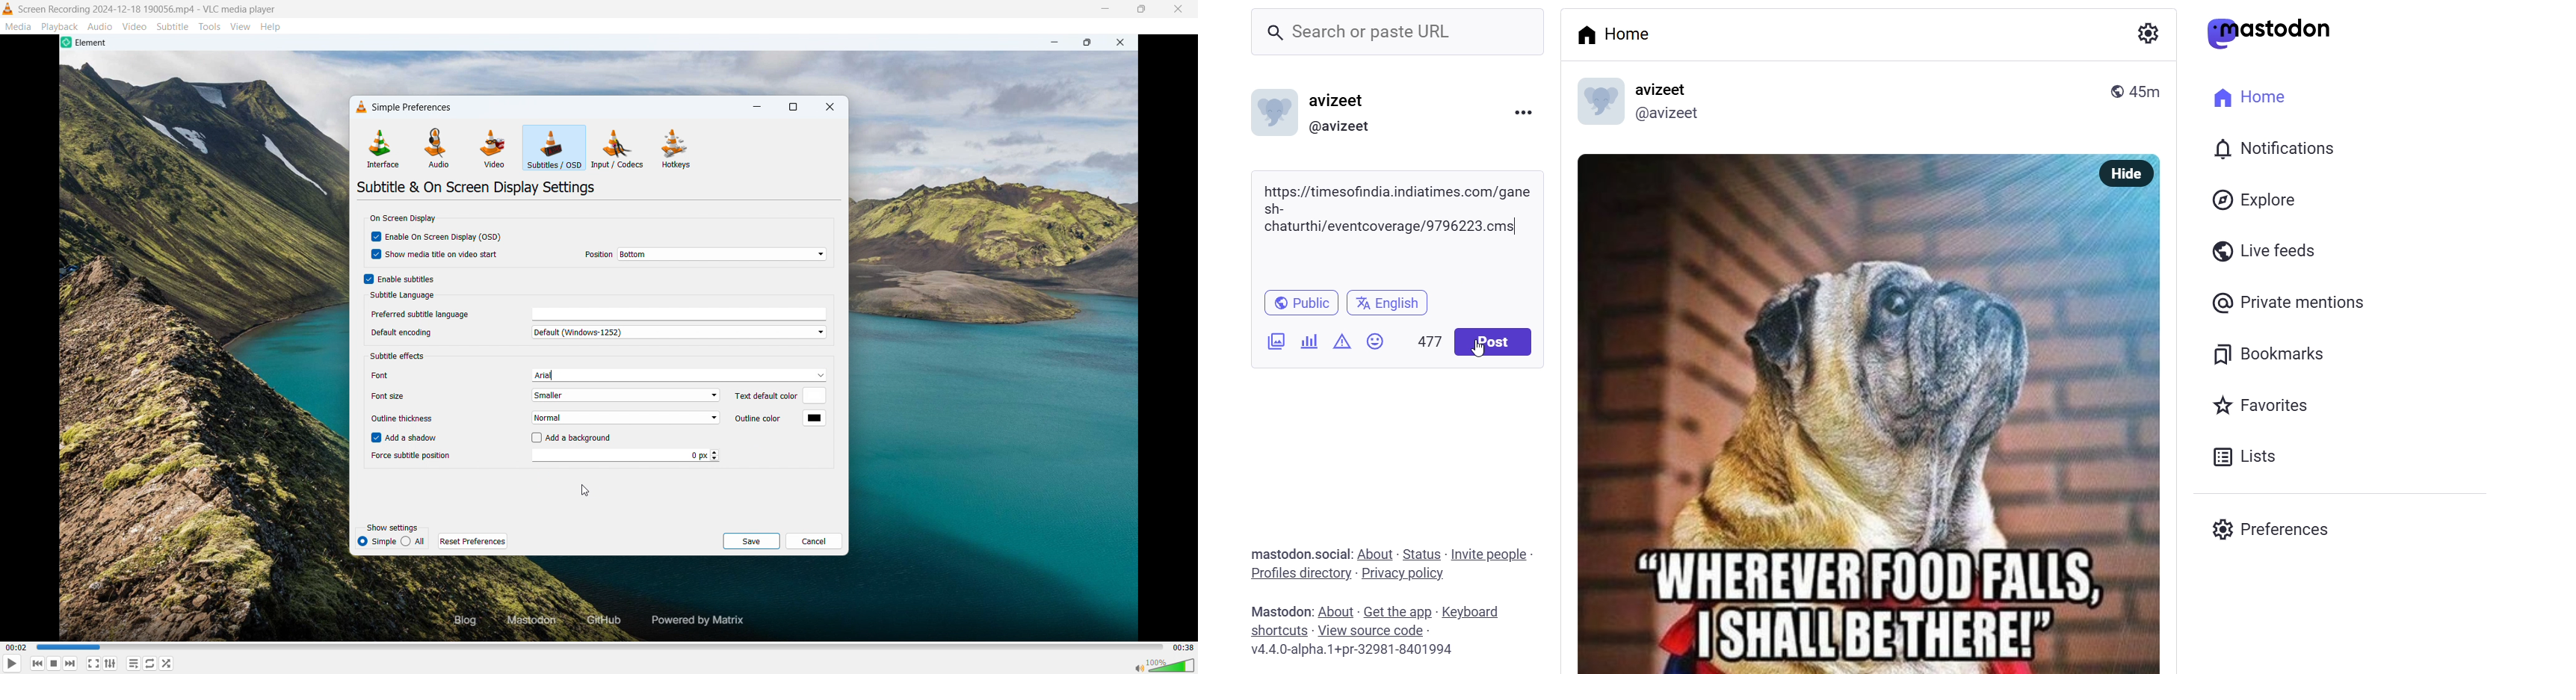 The image size is (2576, 700). I want to click on font default color, so click(400, 357).